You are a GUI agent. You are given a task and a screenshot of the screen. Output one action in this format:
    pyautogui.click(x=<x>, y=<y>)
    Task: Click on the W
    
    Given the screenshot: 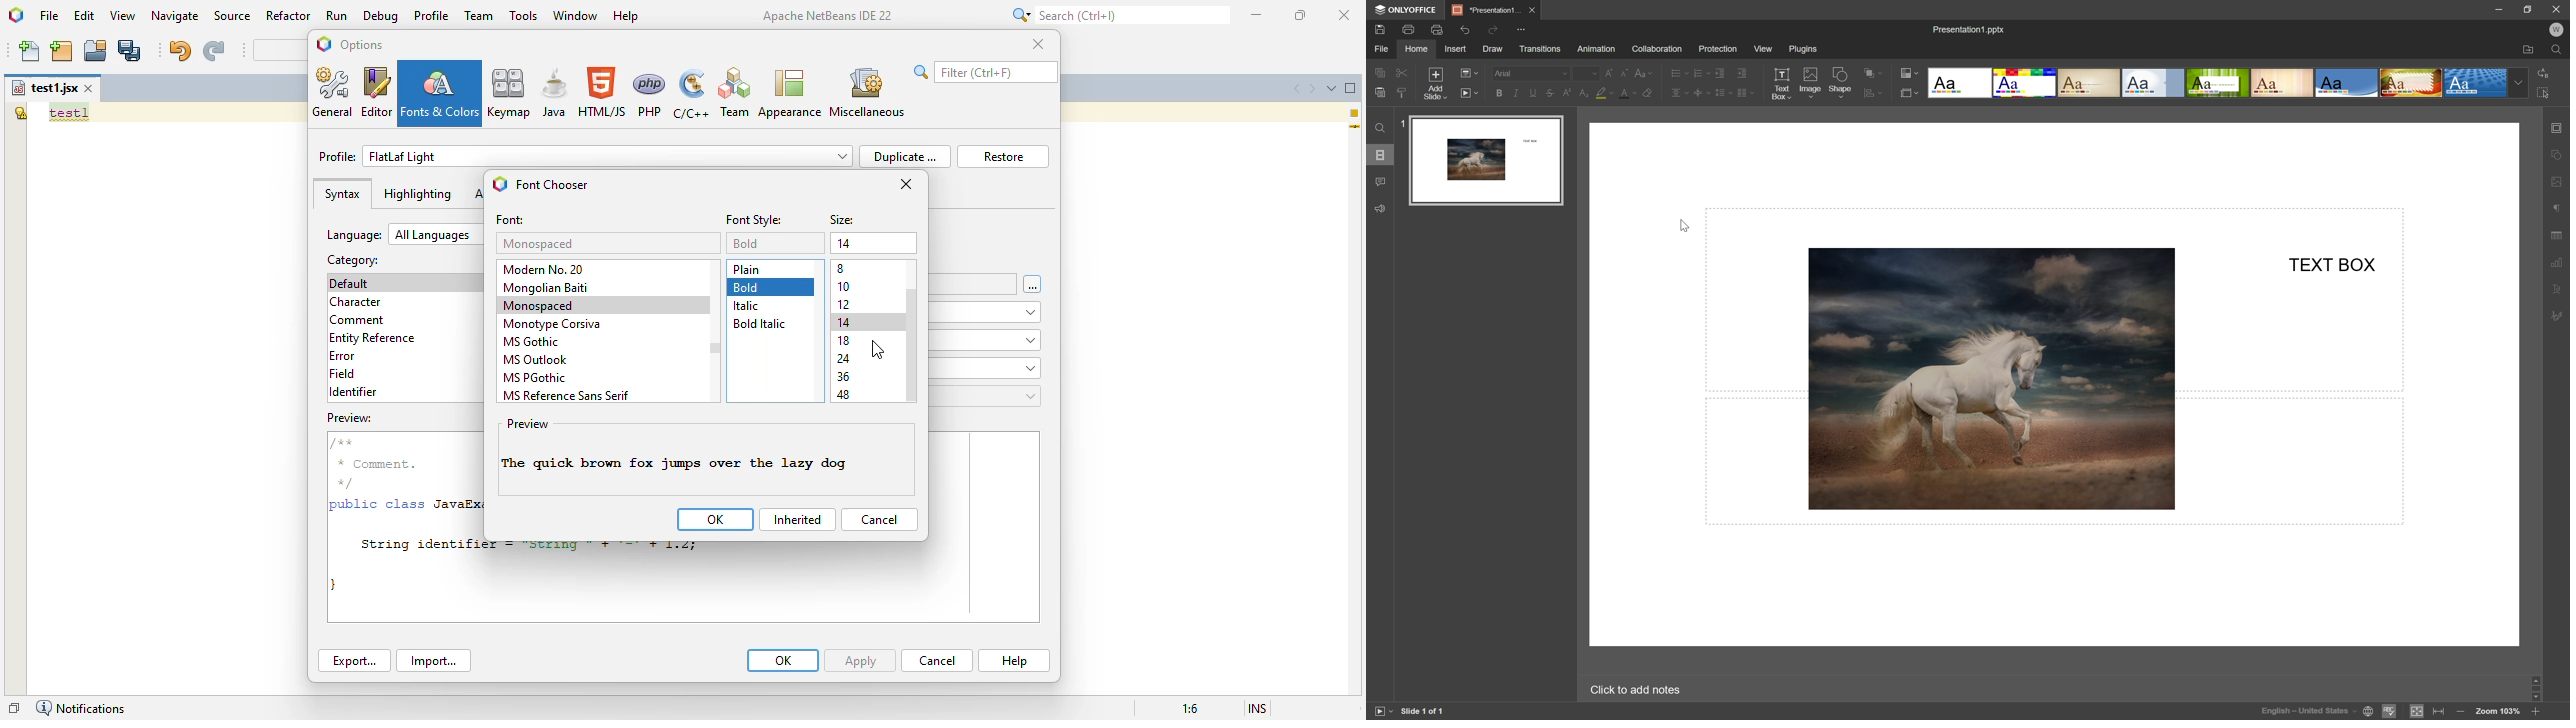 What is the action you would take?
    pyautogui.click(x=2557, y=30)
    